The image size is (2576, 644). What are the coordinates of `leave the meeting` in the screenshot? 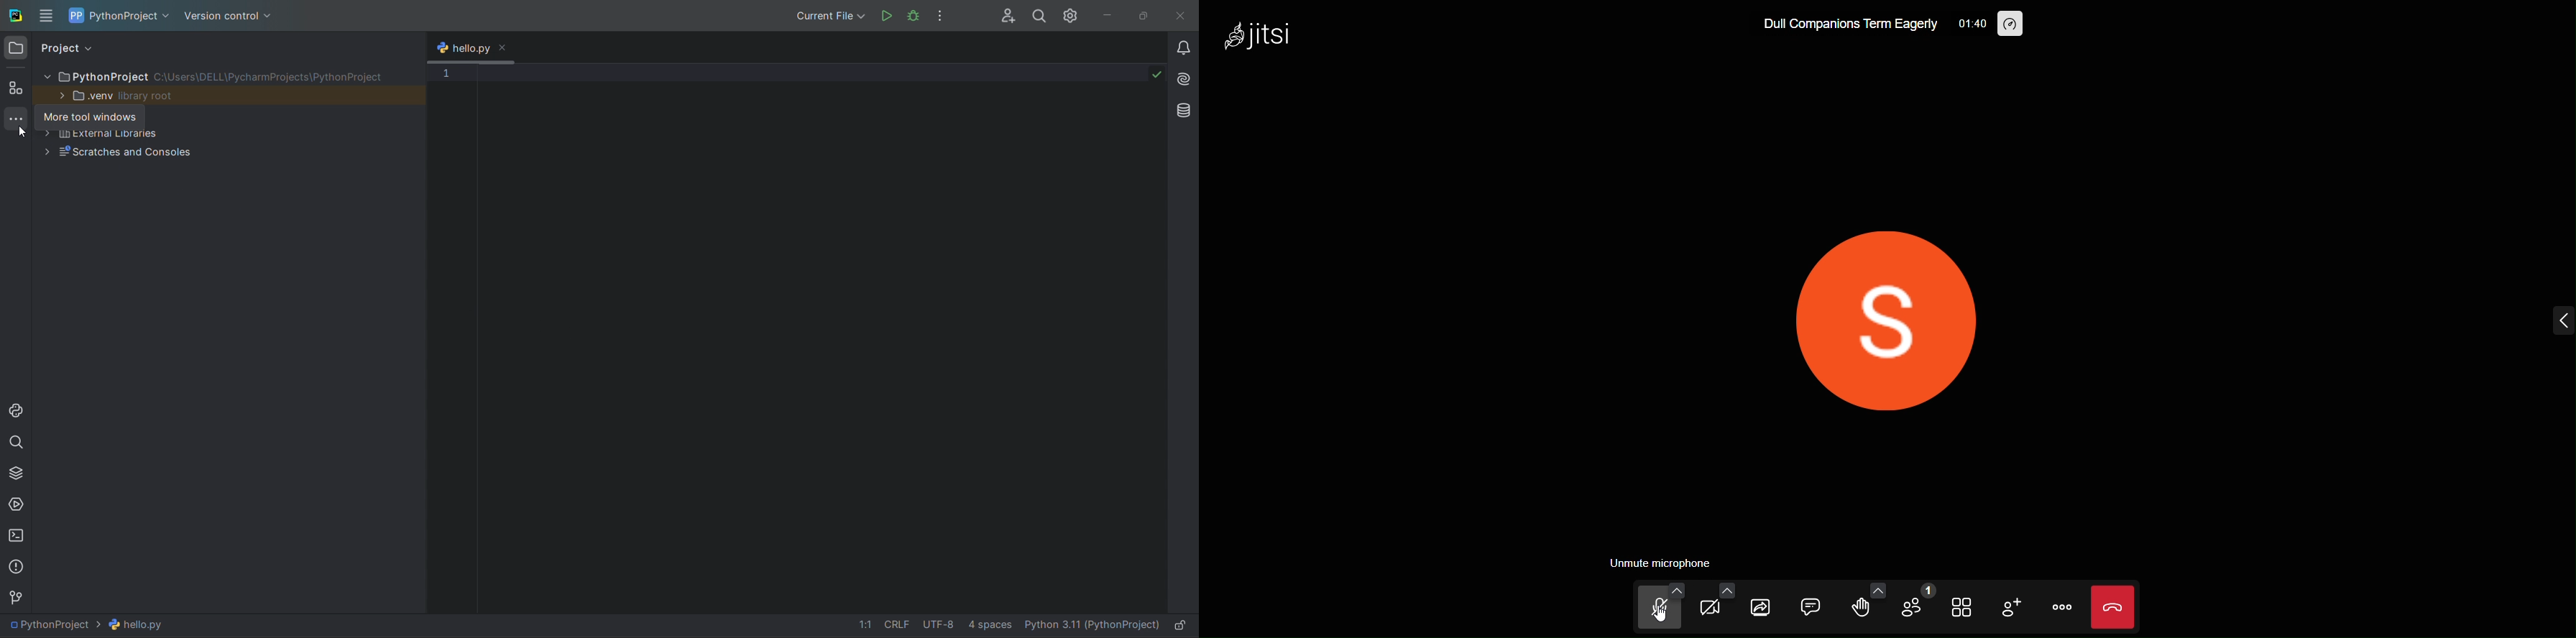 It's located at (2111, 605).